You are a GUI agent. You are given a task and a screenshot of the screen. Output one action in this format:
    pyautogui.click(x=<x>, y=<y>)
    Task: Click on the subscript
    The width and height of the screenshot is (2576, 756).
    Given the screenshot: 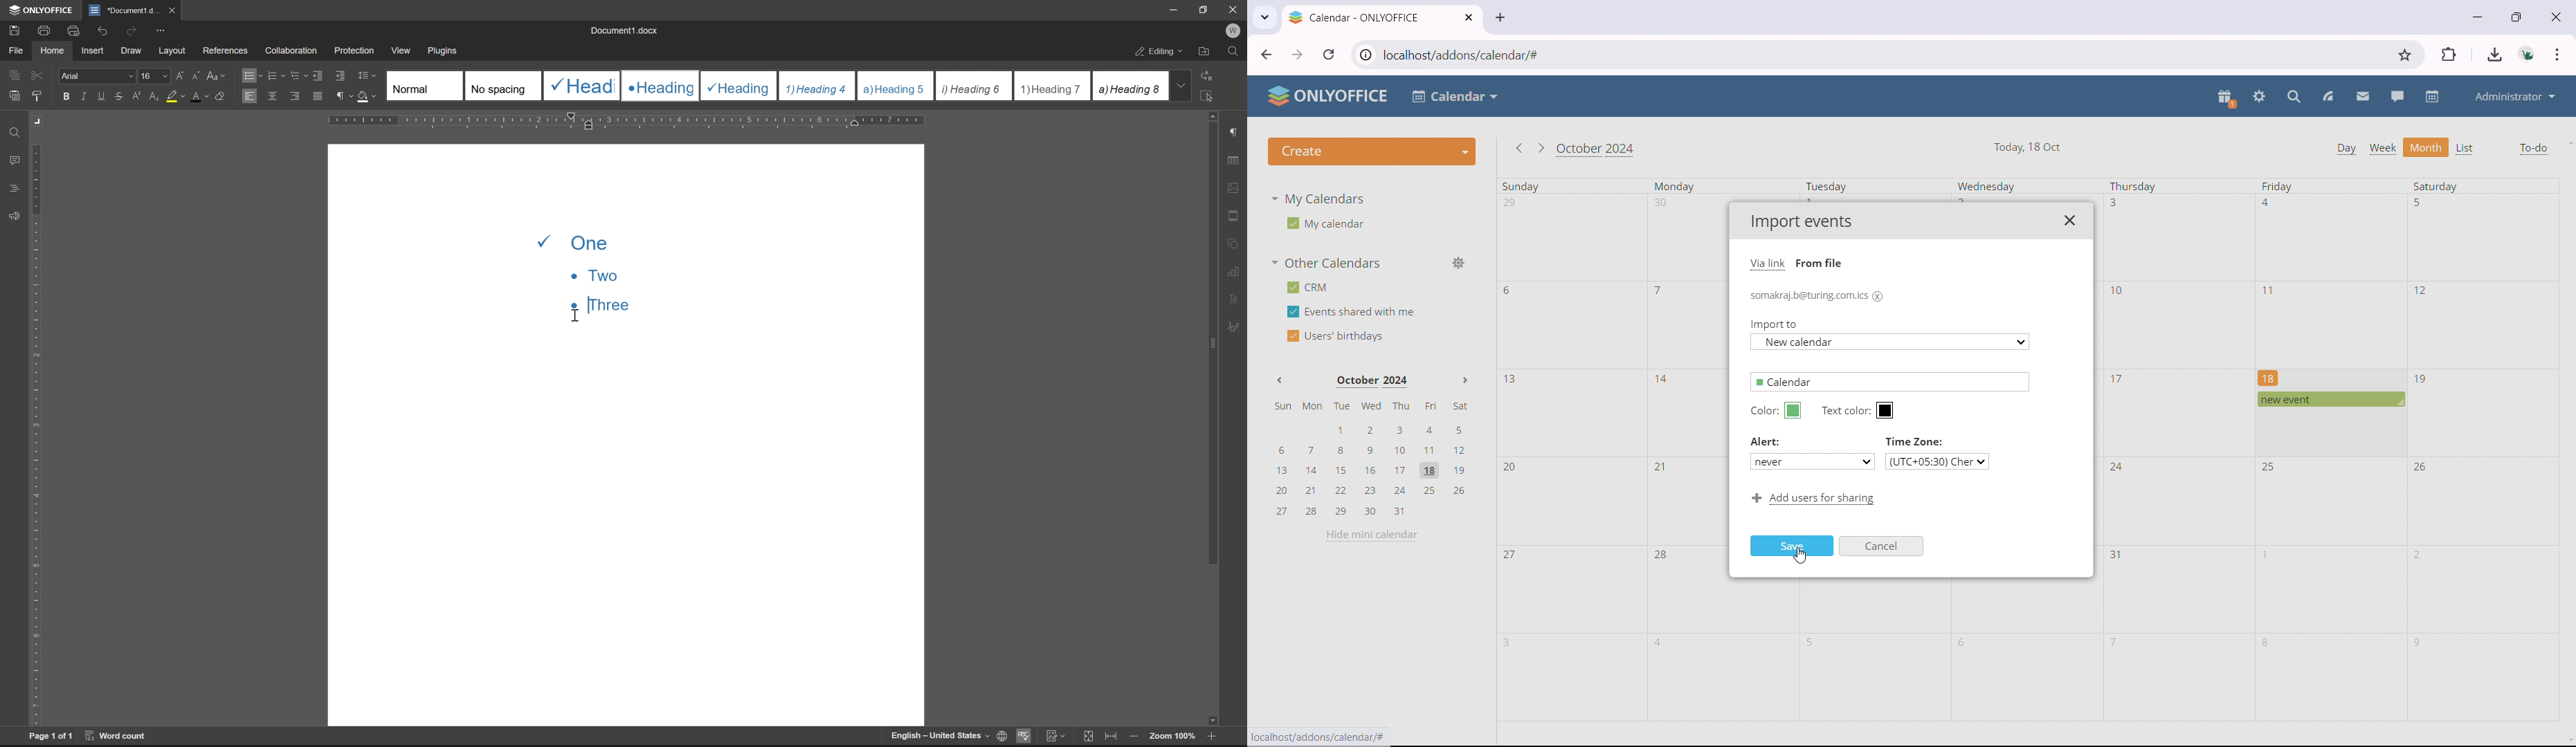 What is the action you would take?
    pyautogui.click(x=155, y=94)
    